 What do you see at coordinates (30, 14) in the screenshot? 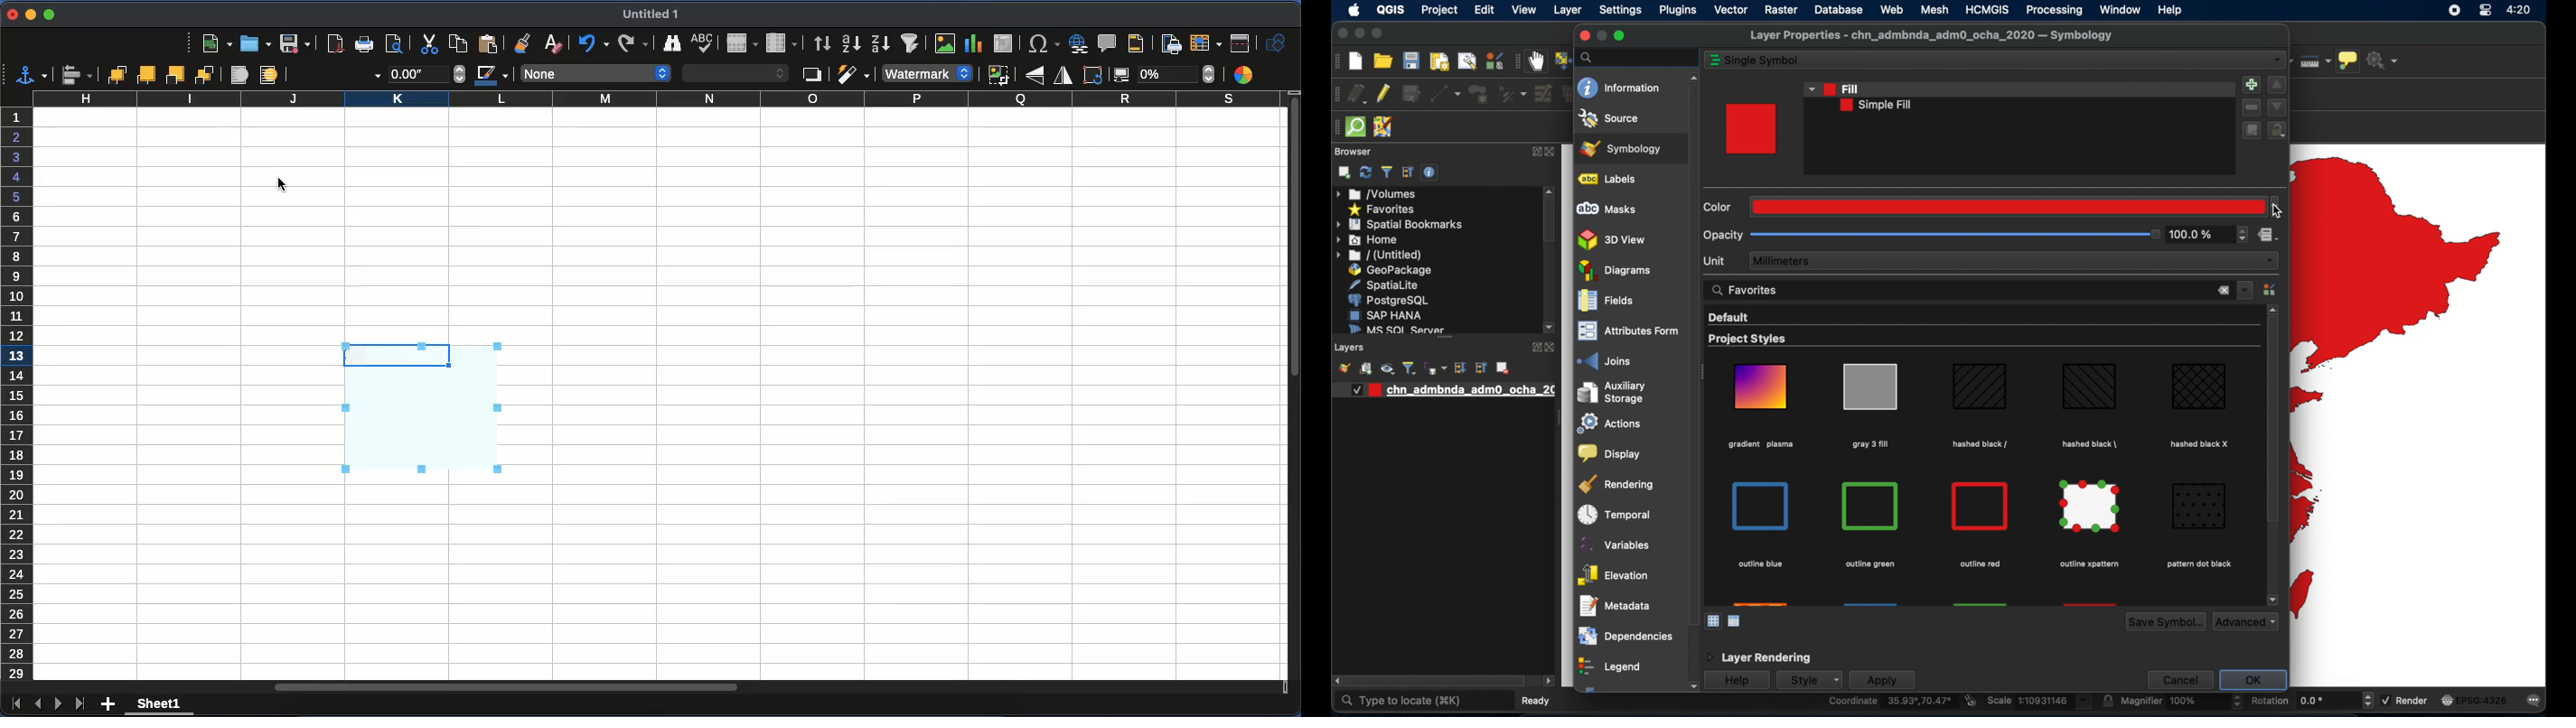
I see `minimize` at bounding box center [30, 14].